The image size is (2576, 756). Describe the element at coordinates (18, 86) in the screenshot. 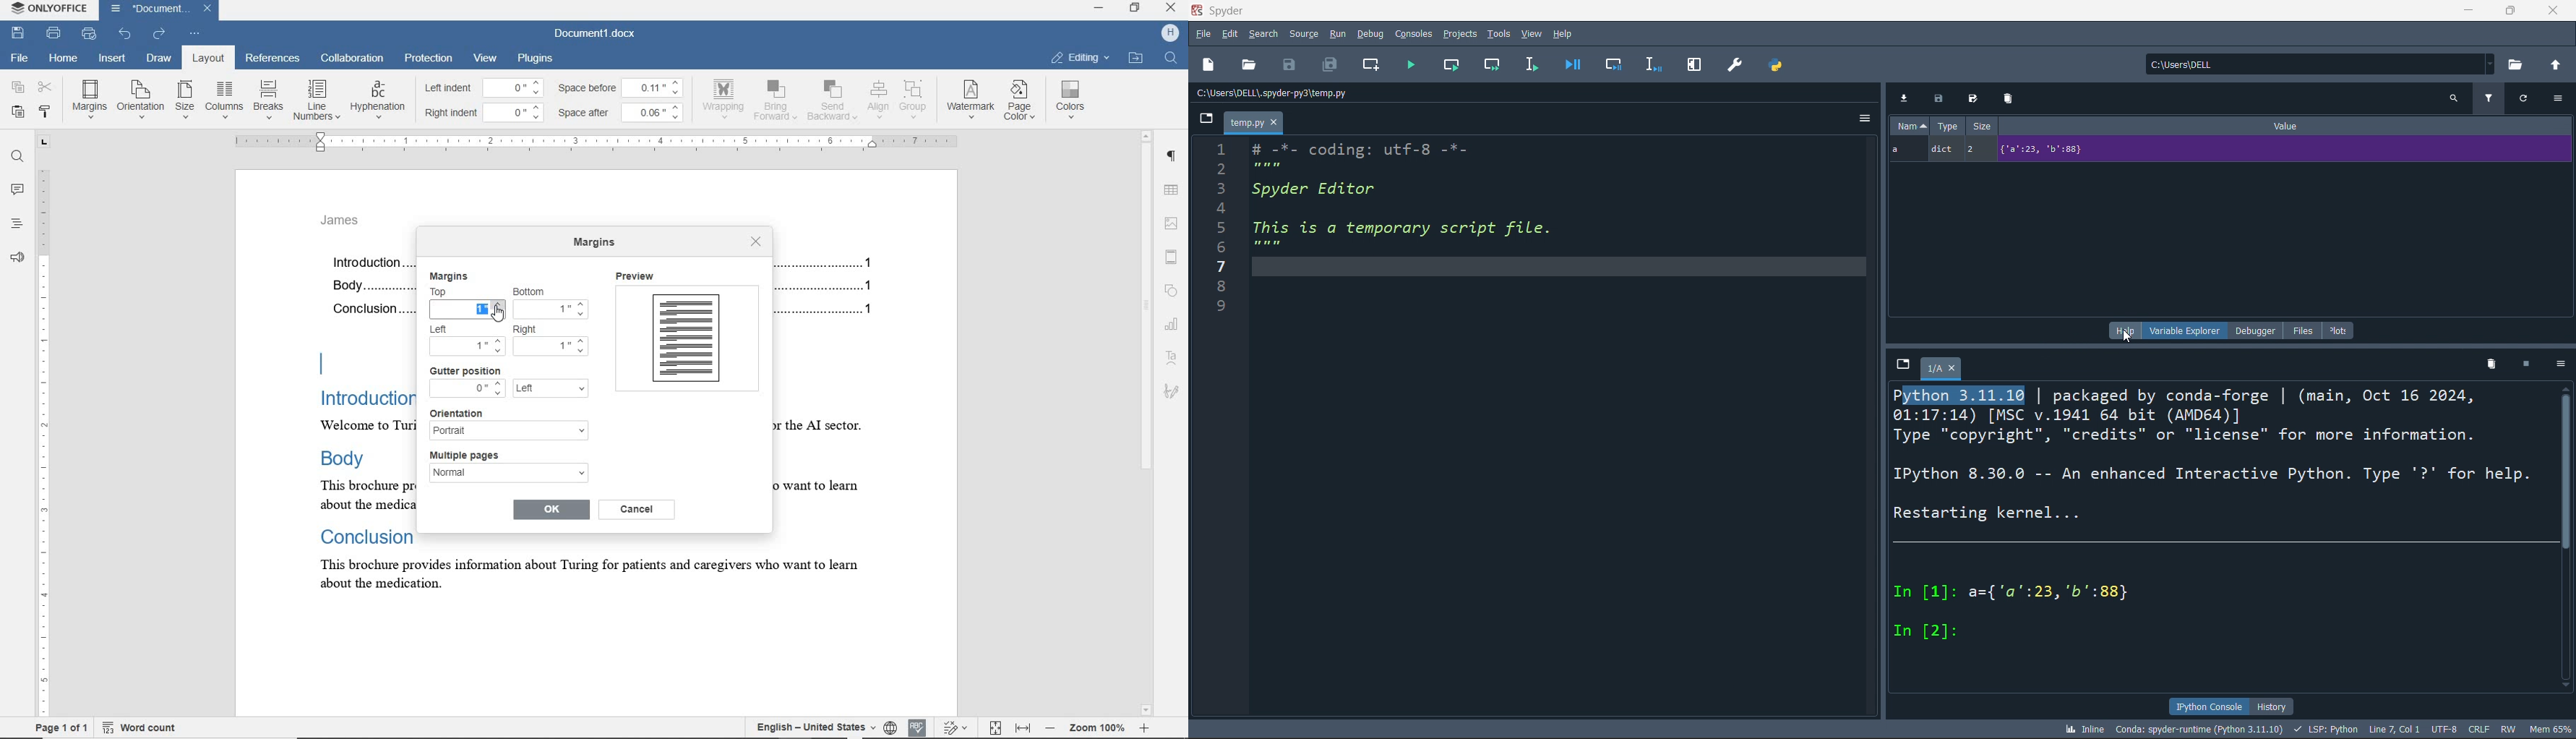

I see `copy` at that location.